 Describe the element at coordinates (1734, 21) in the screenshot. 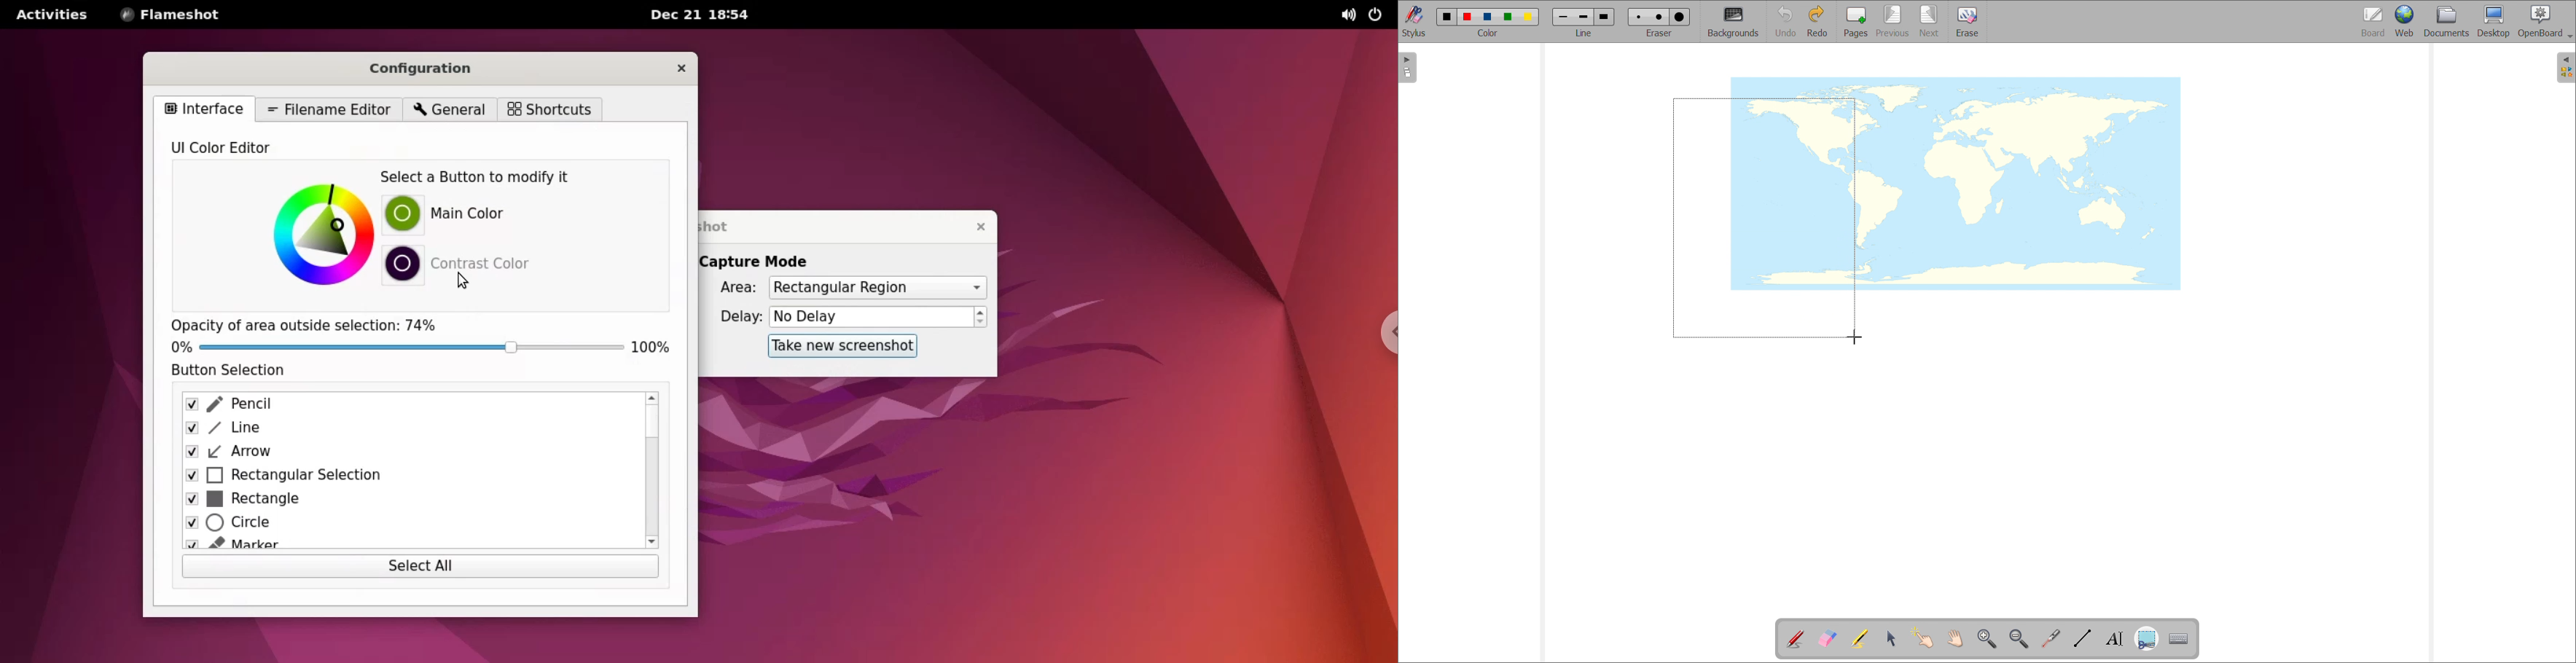

I see `backgrounds` at that location.